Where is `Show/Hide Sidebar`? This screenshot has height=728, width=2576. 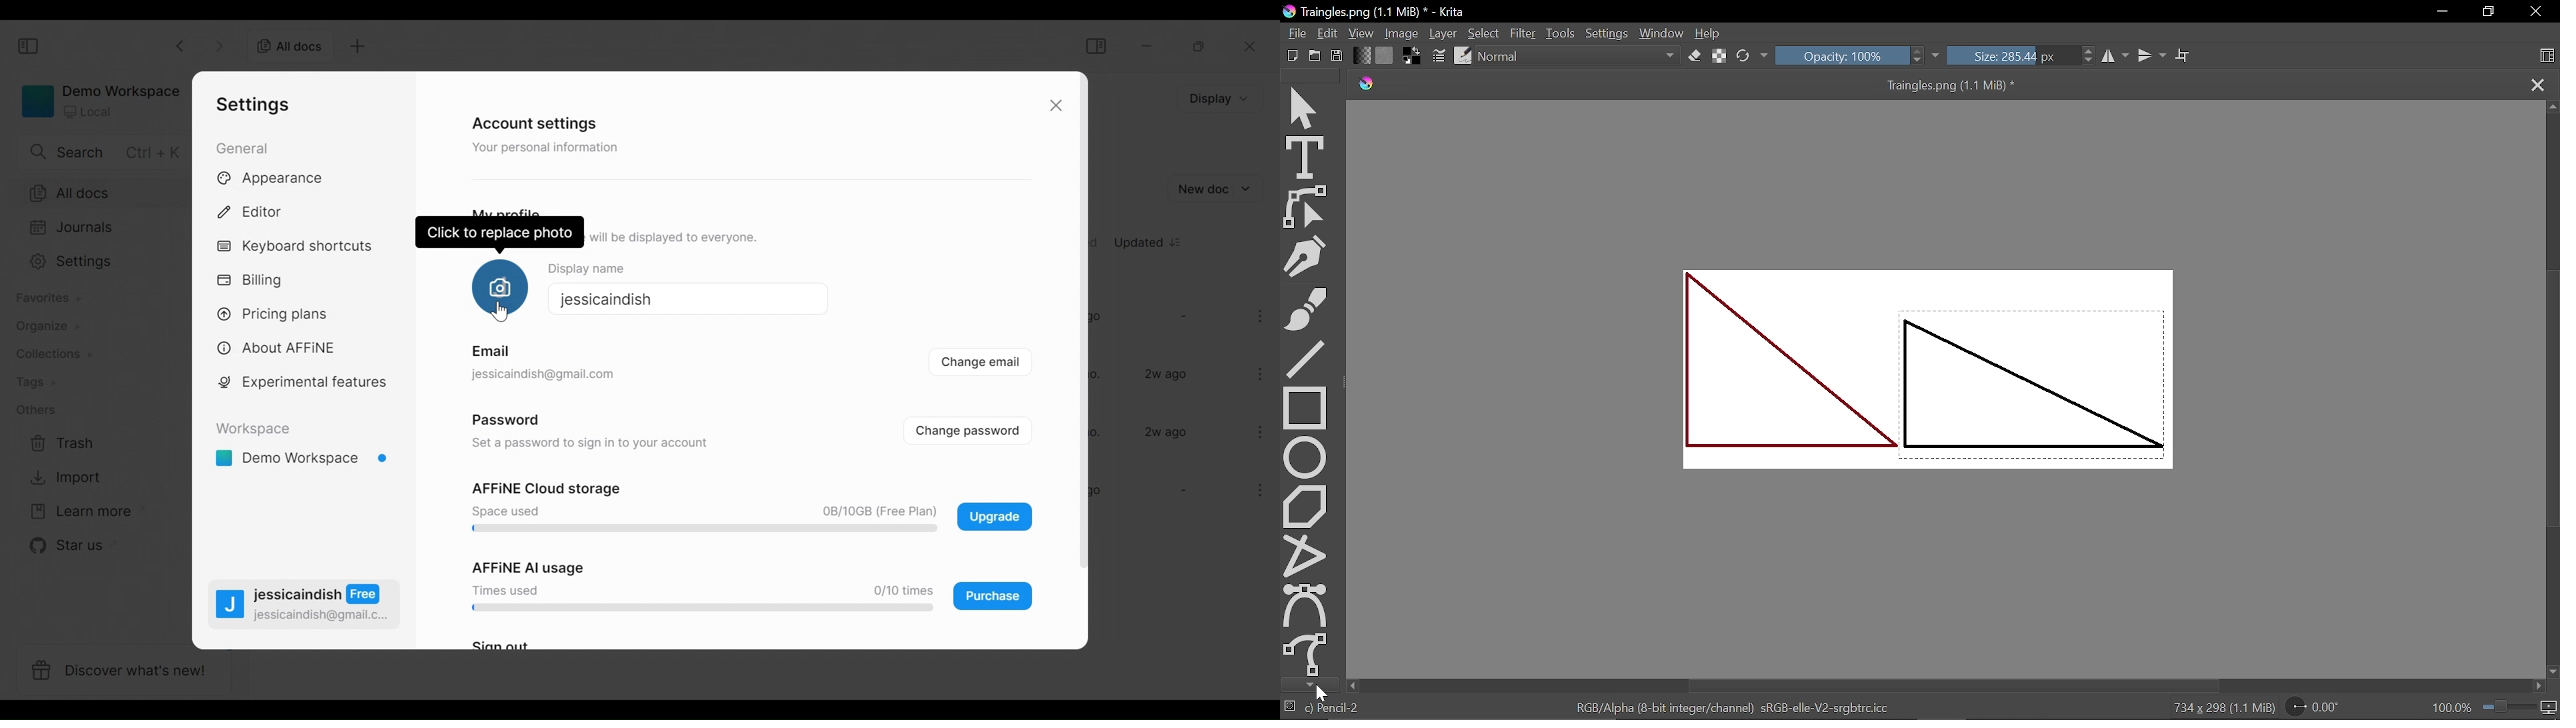
Show/Hide Sidebar is located at coordinates (31, 47).